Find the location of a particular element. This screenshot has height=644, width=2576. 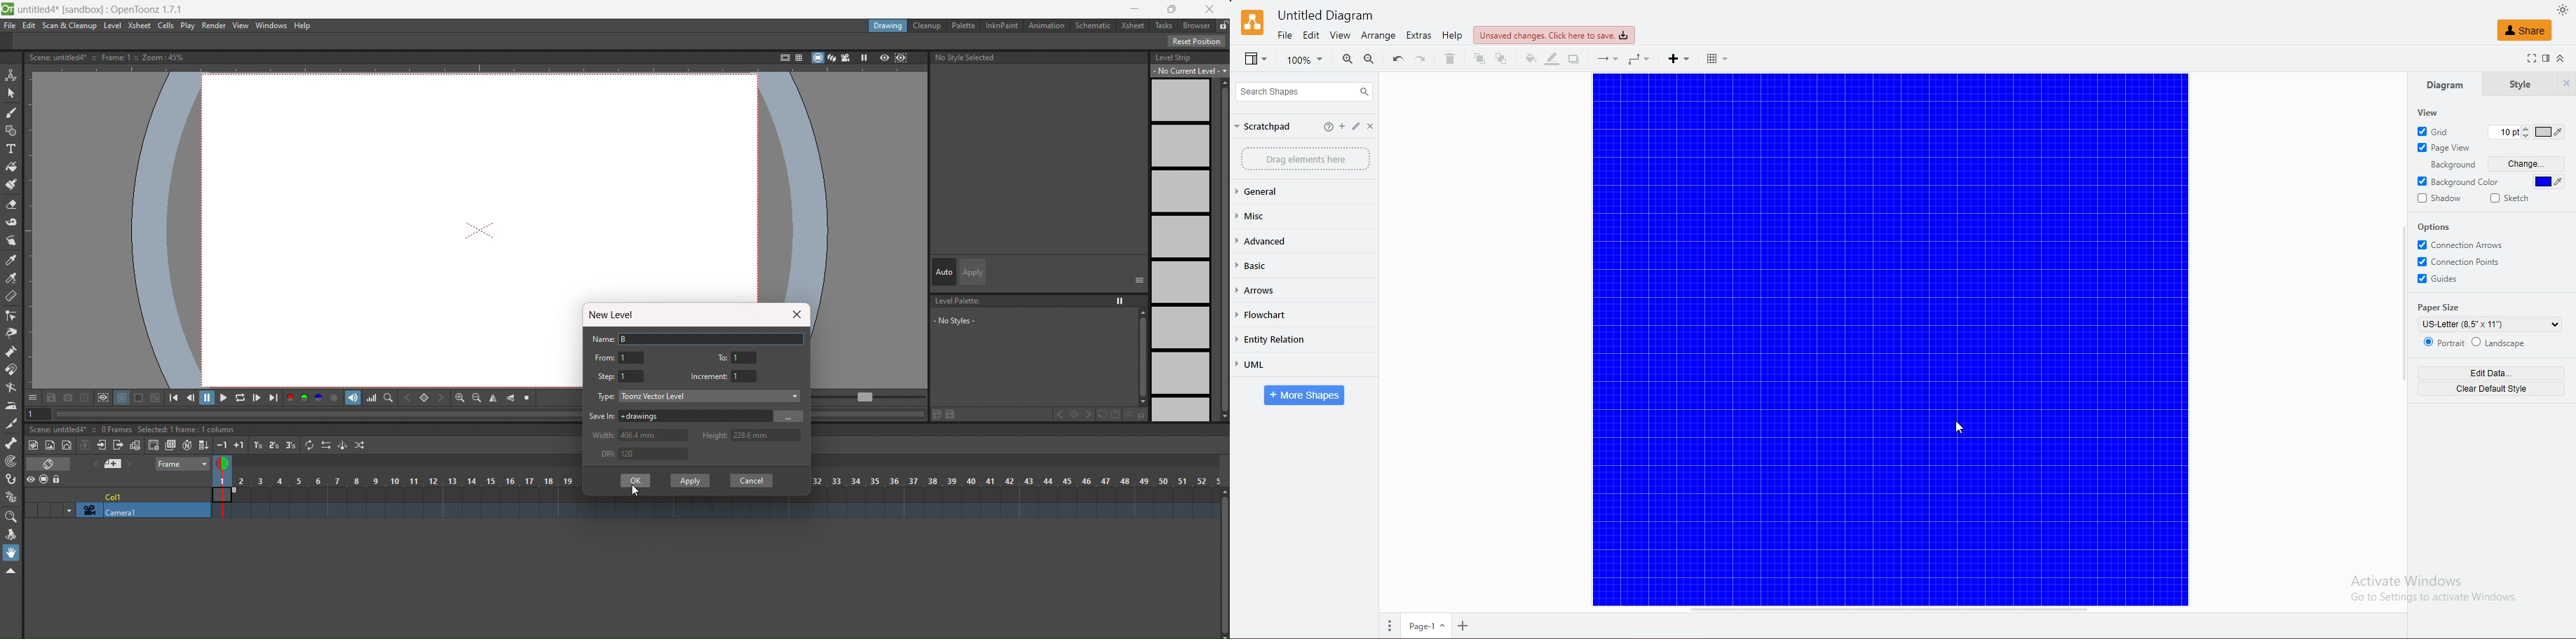

 is located at coordinates (1327, 127).